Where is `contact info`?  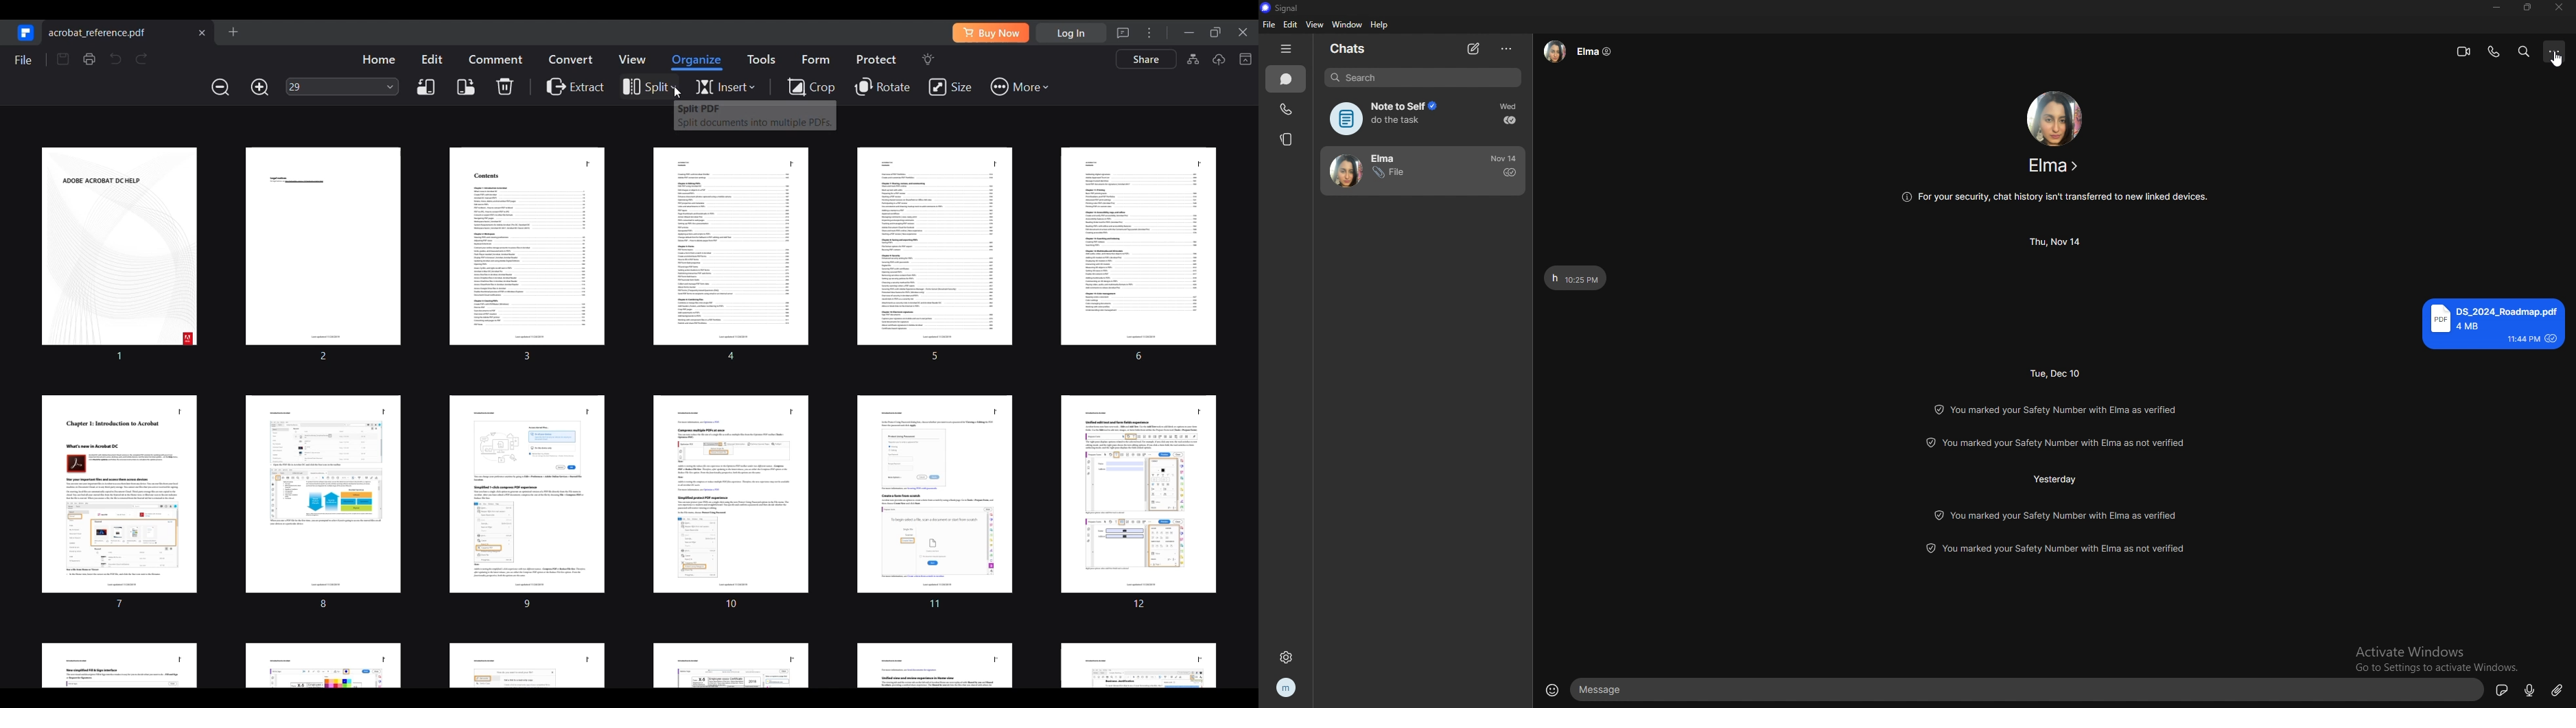 contact info is located at coordinates (2054, 165).